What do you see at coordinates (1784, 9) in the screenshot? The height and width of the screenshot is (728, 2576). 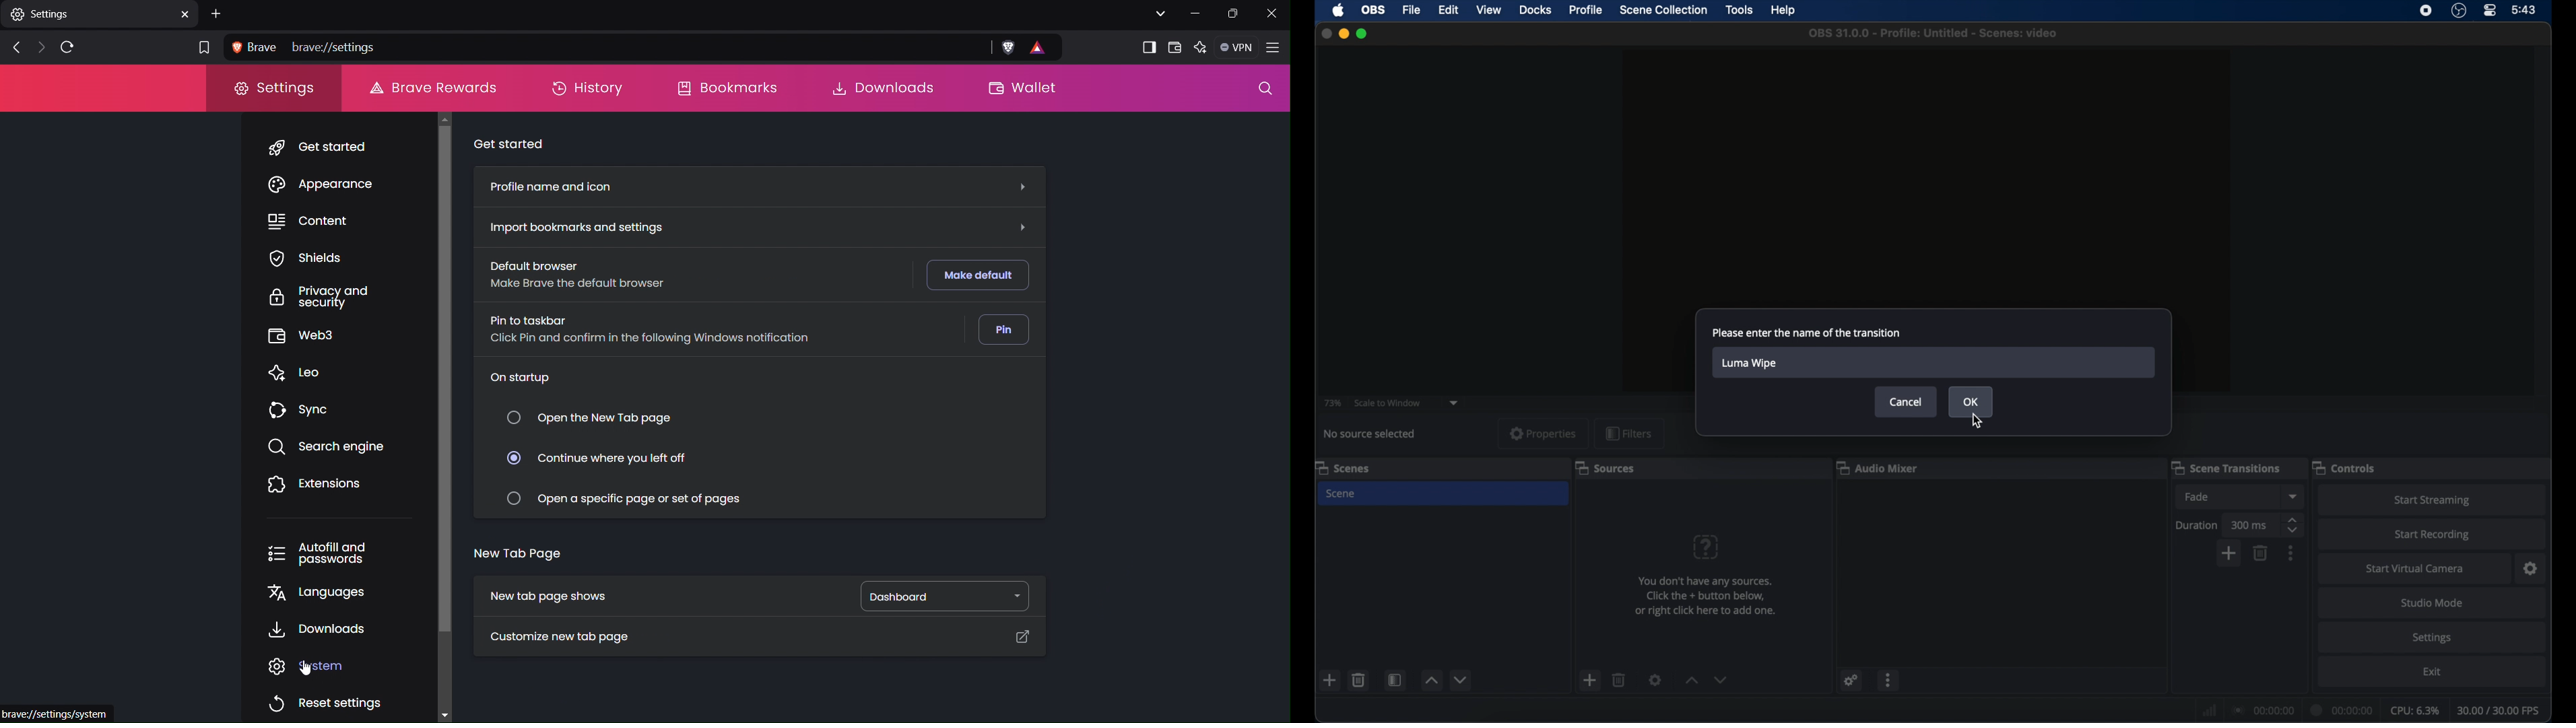 I see `help` at bounding box center [1784, 9].